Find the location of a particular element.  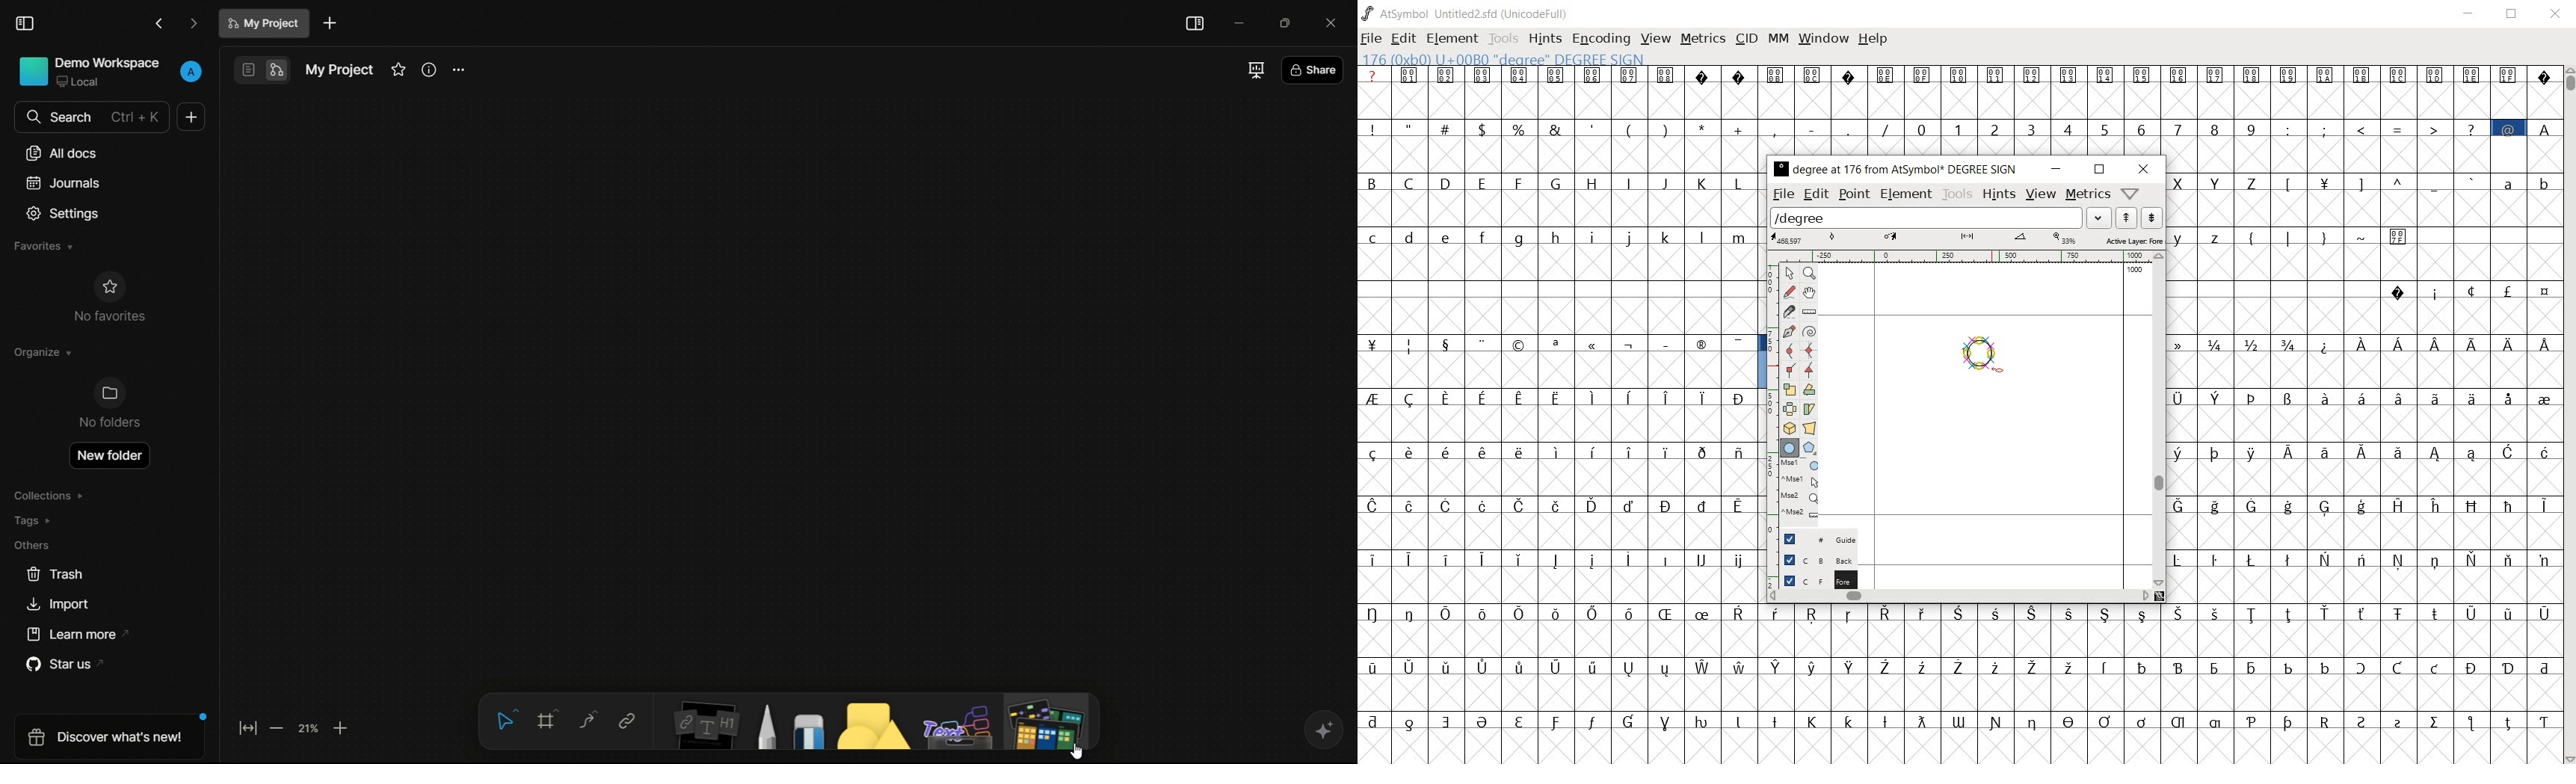

empty glyph slots is located at coordinates (2159, 692).